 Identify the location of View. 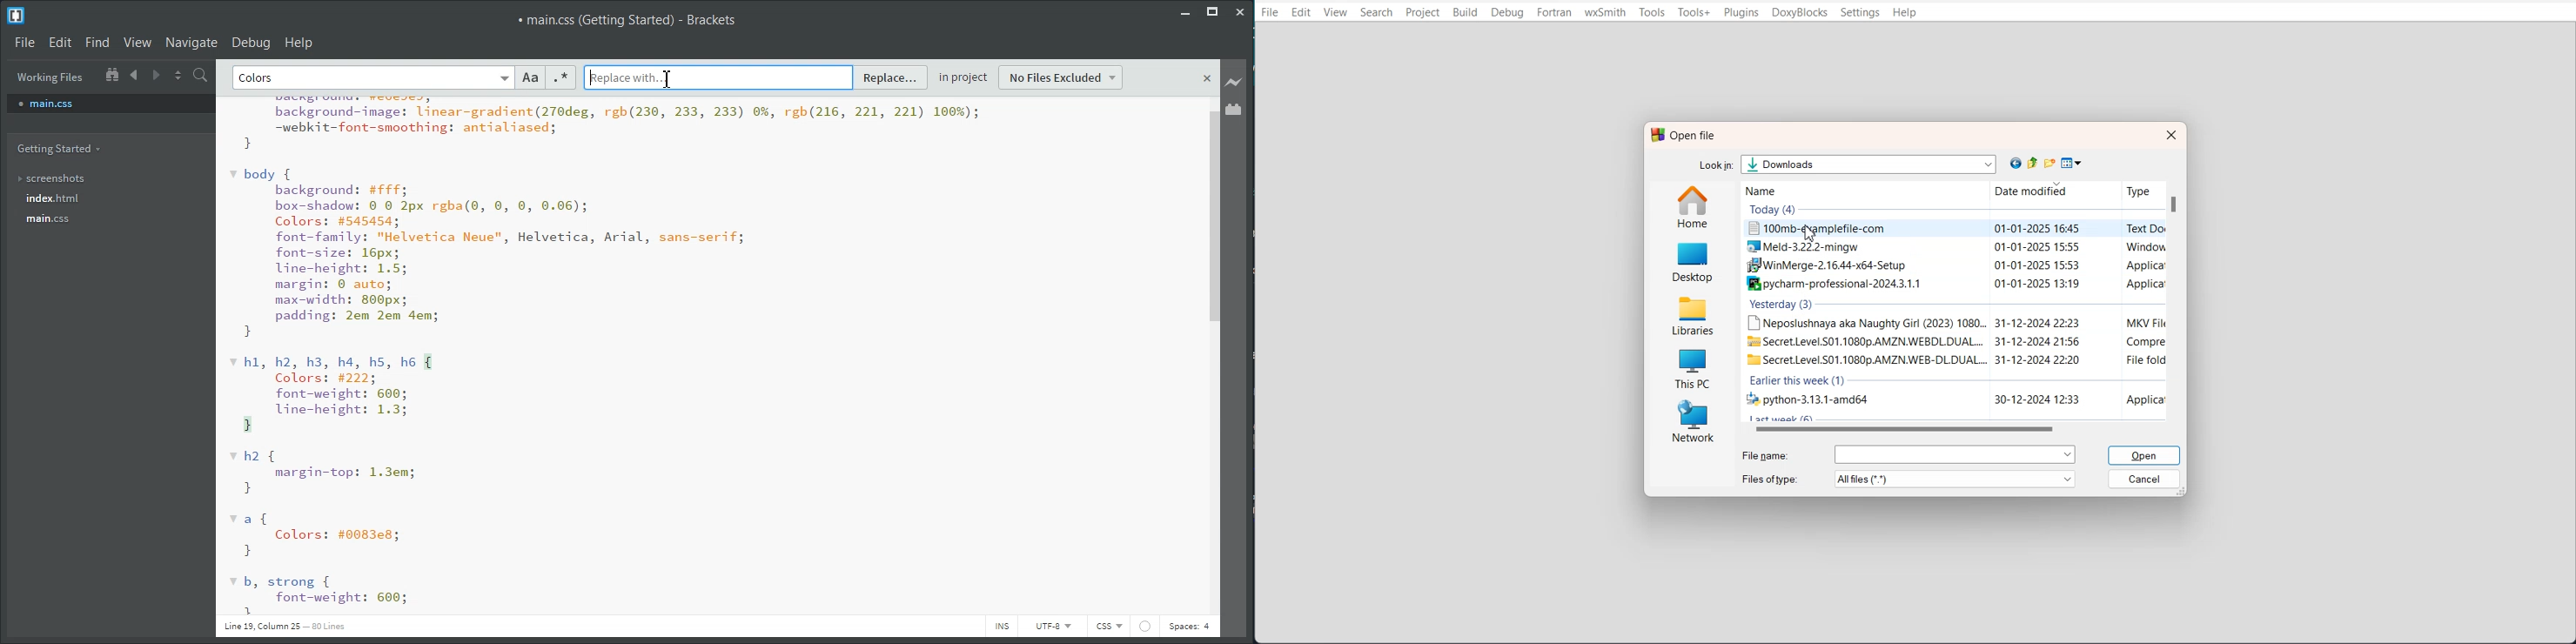
(138, 42).